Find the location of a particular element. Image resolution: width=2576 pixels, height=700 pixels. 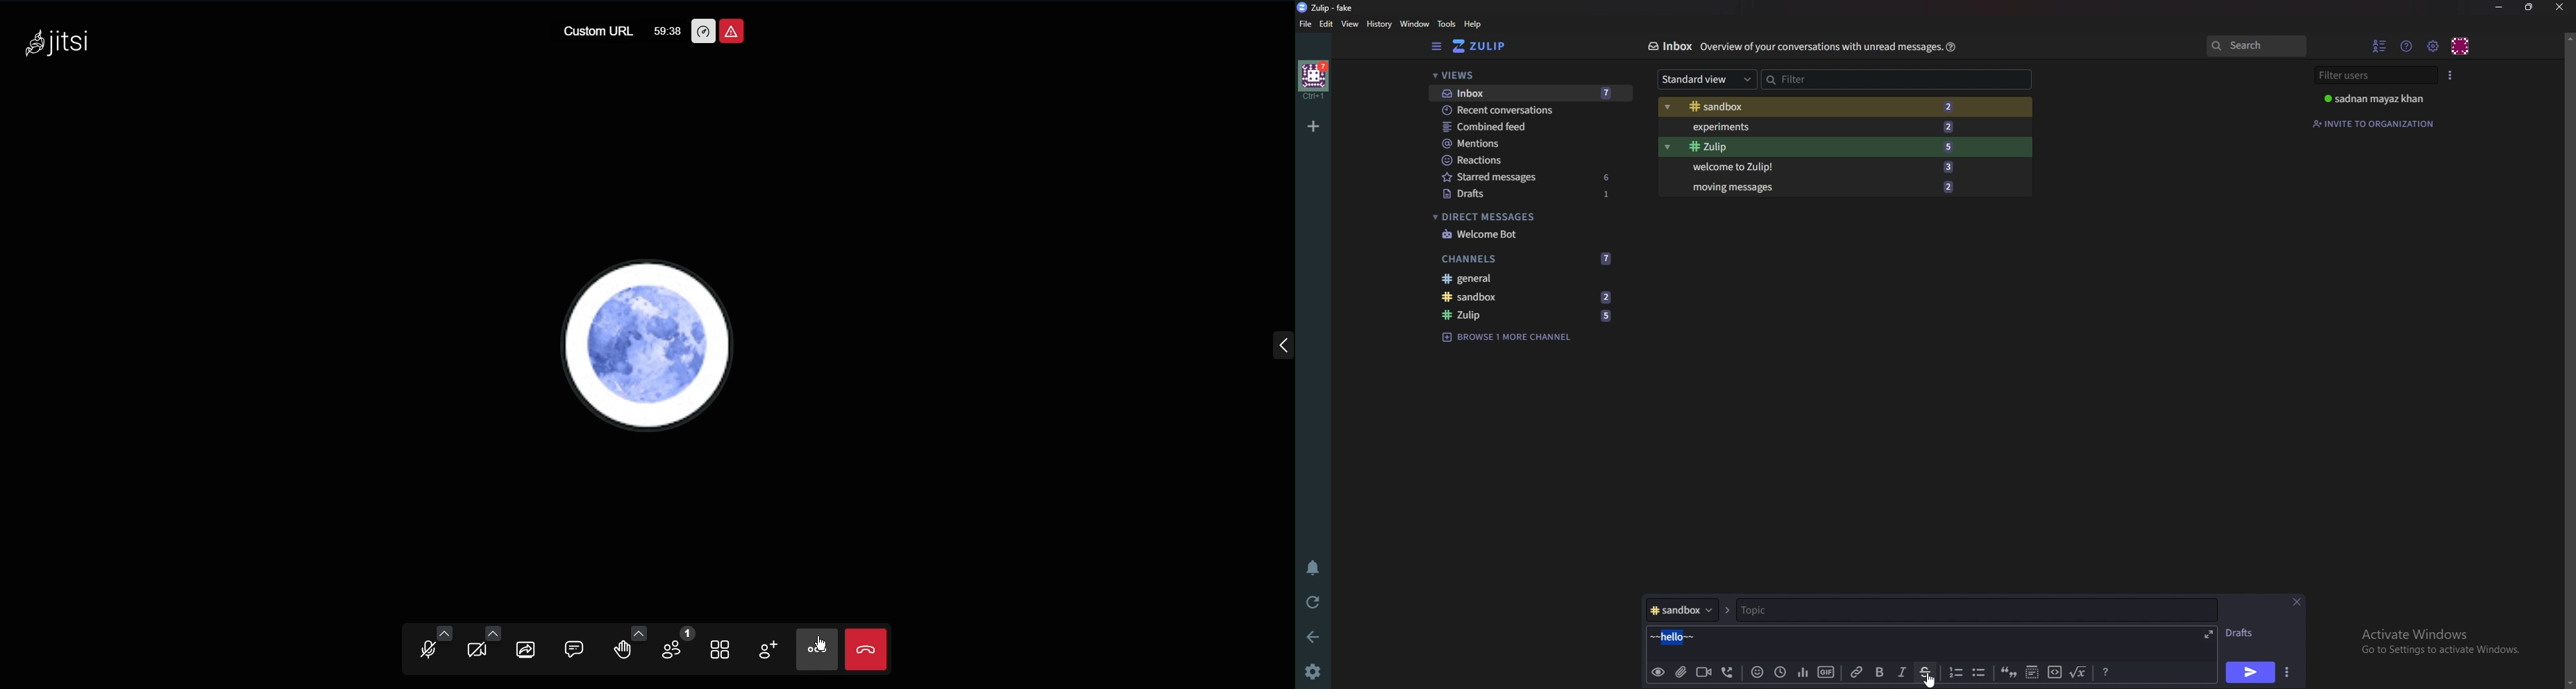

Welcome bot is located at coordinates (1527, 234).